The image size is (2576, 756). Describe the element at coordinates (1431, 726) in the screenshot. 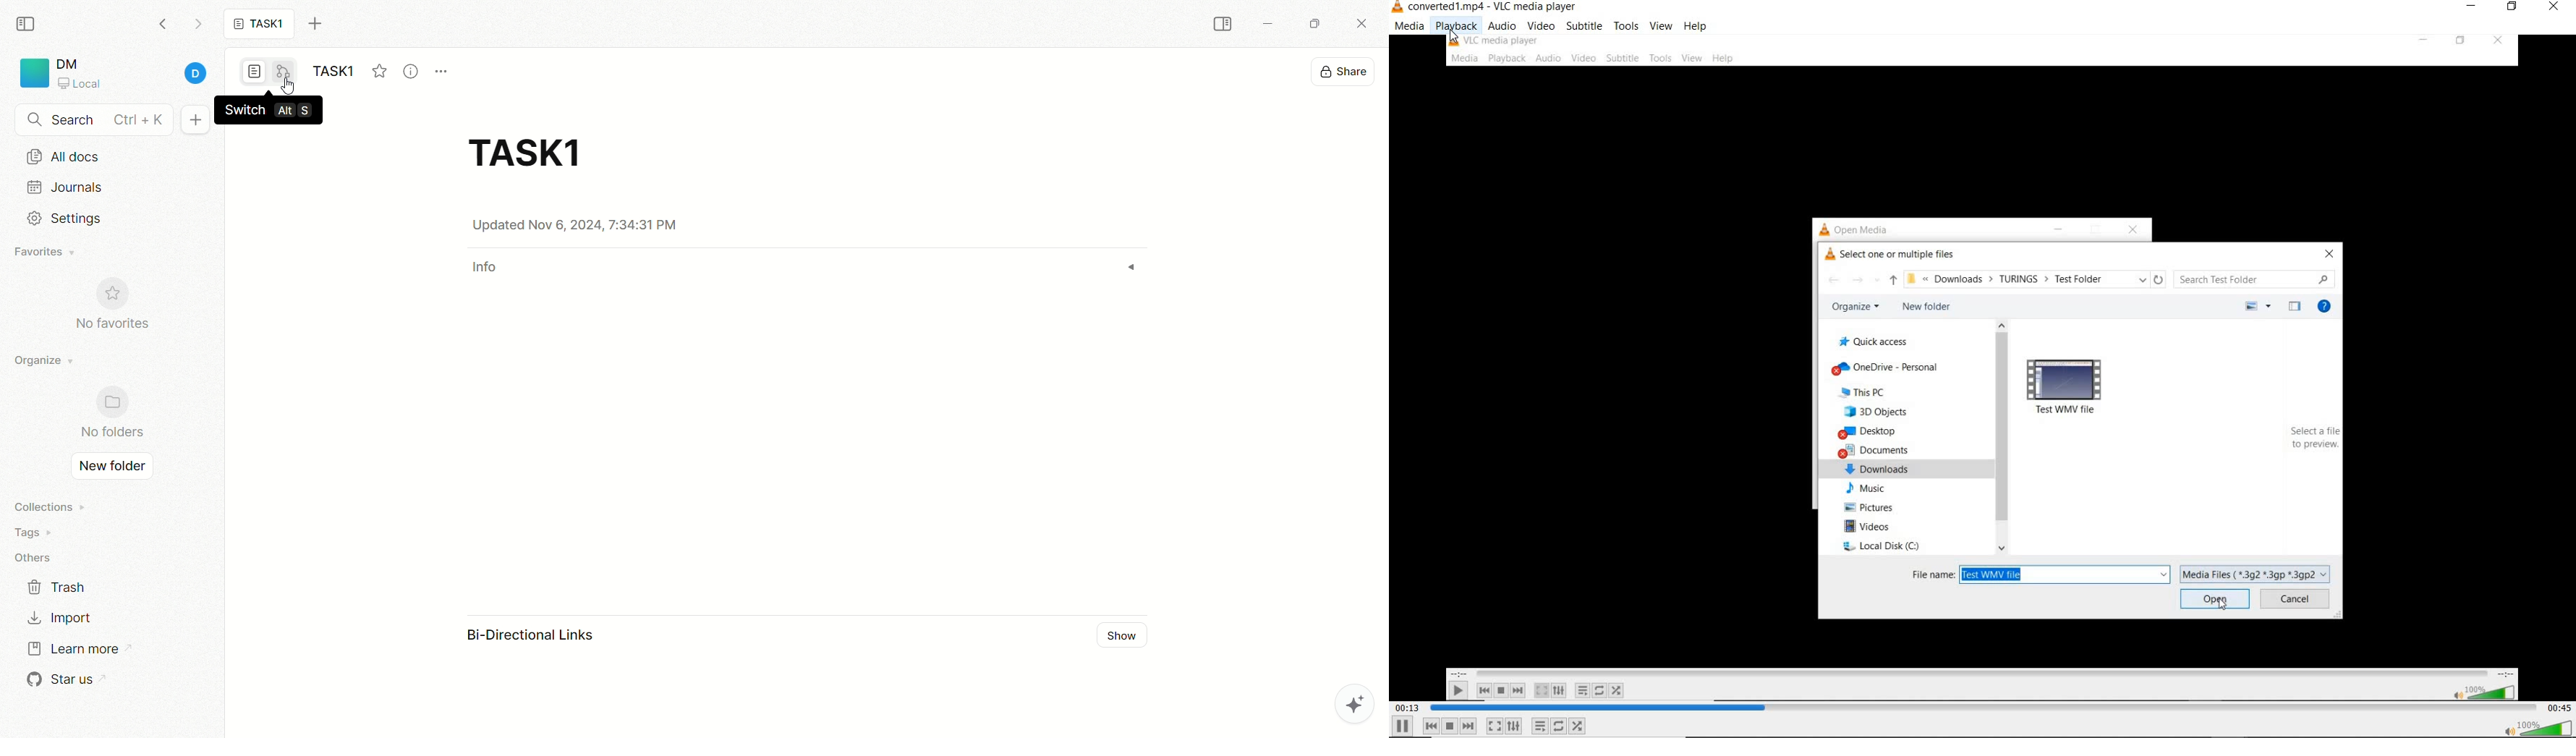

I see `previous media` at that location.